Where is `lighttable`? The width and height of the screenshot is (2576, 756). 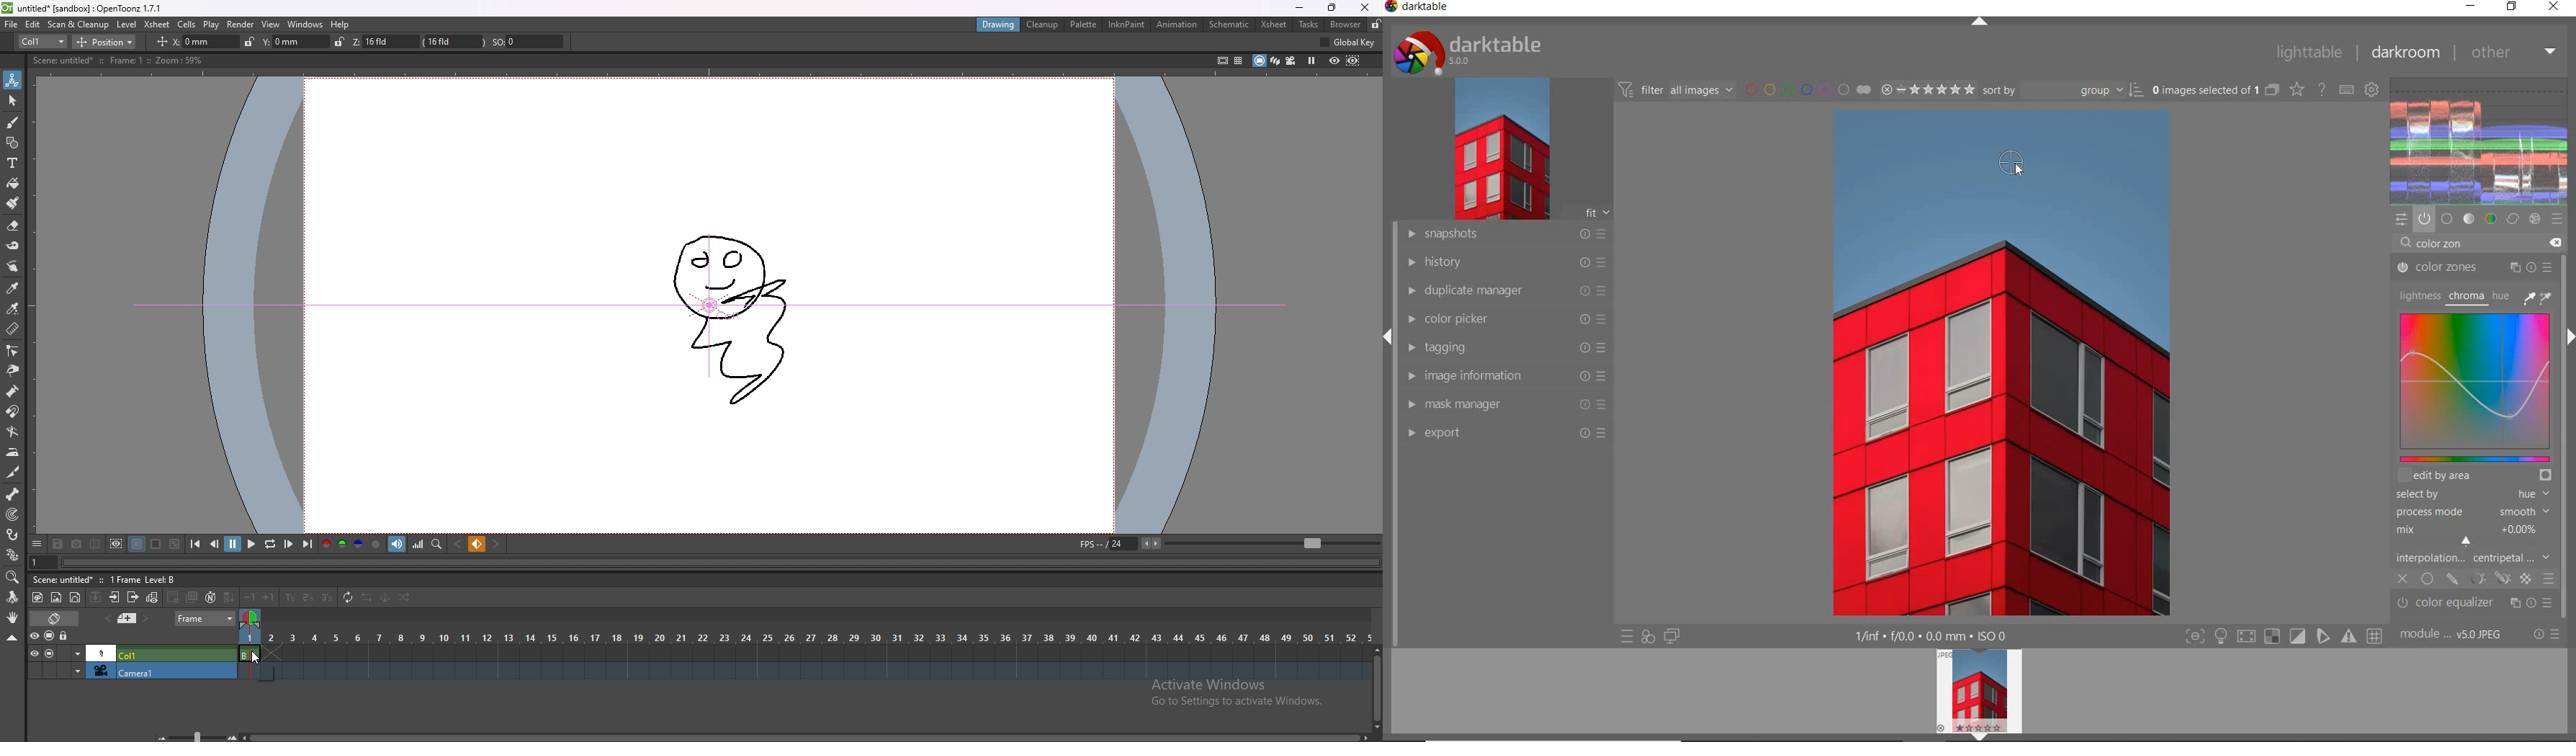
lighttable is located at coordinates (2308, 53).